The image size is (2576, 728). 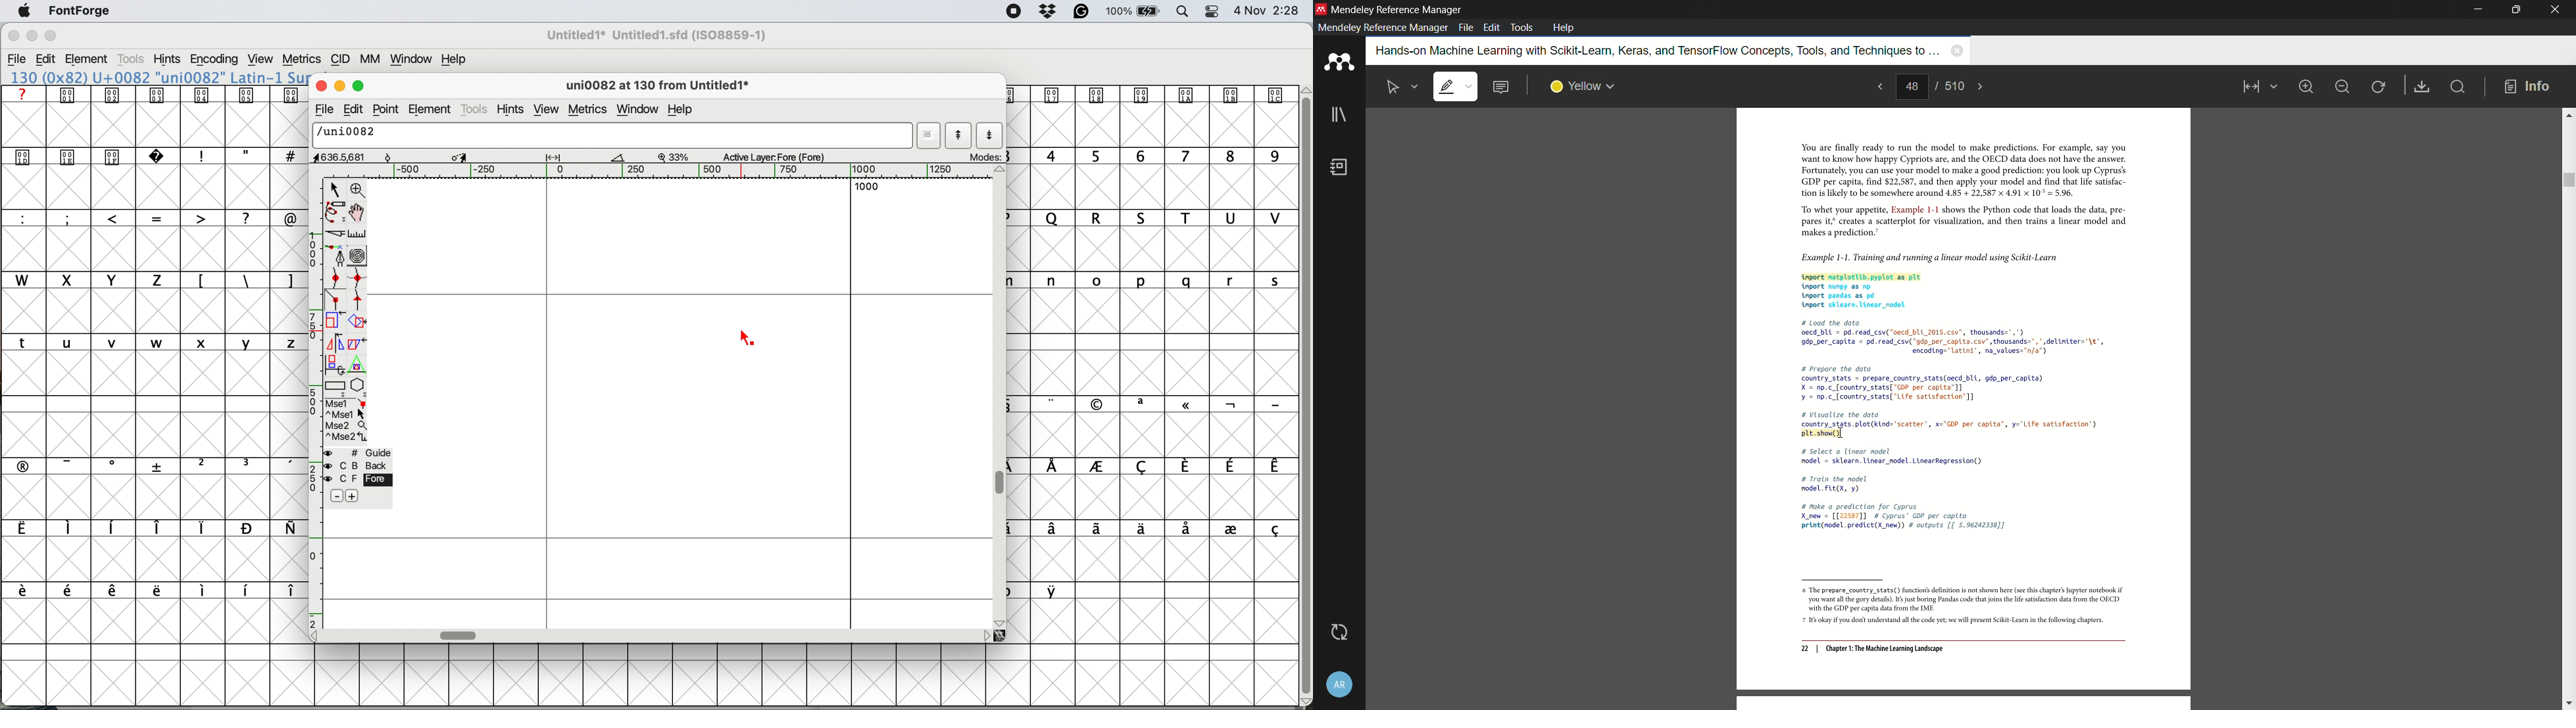 What do you see at coordinates (358, 278) in the screenshot?
I see `add a curve point horizontal or vertical` at bounding box center [358, 278].